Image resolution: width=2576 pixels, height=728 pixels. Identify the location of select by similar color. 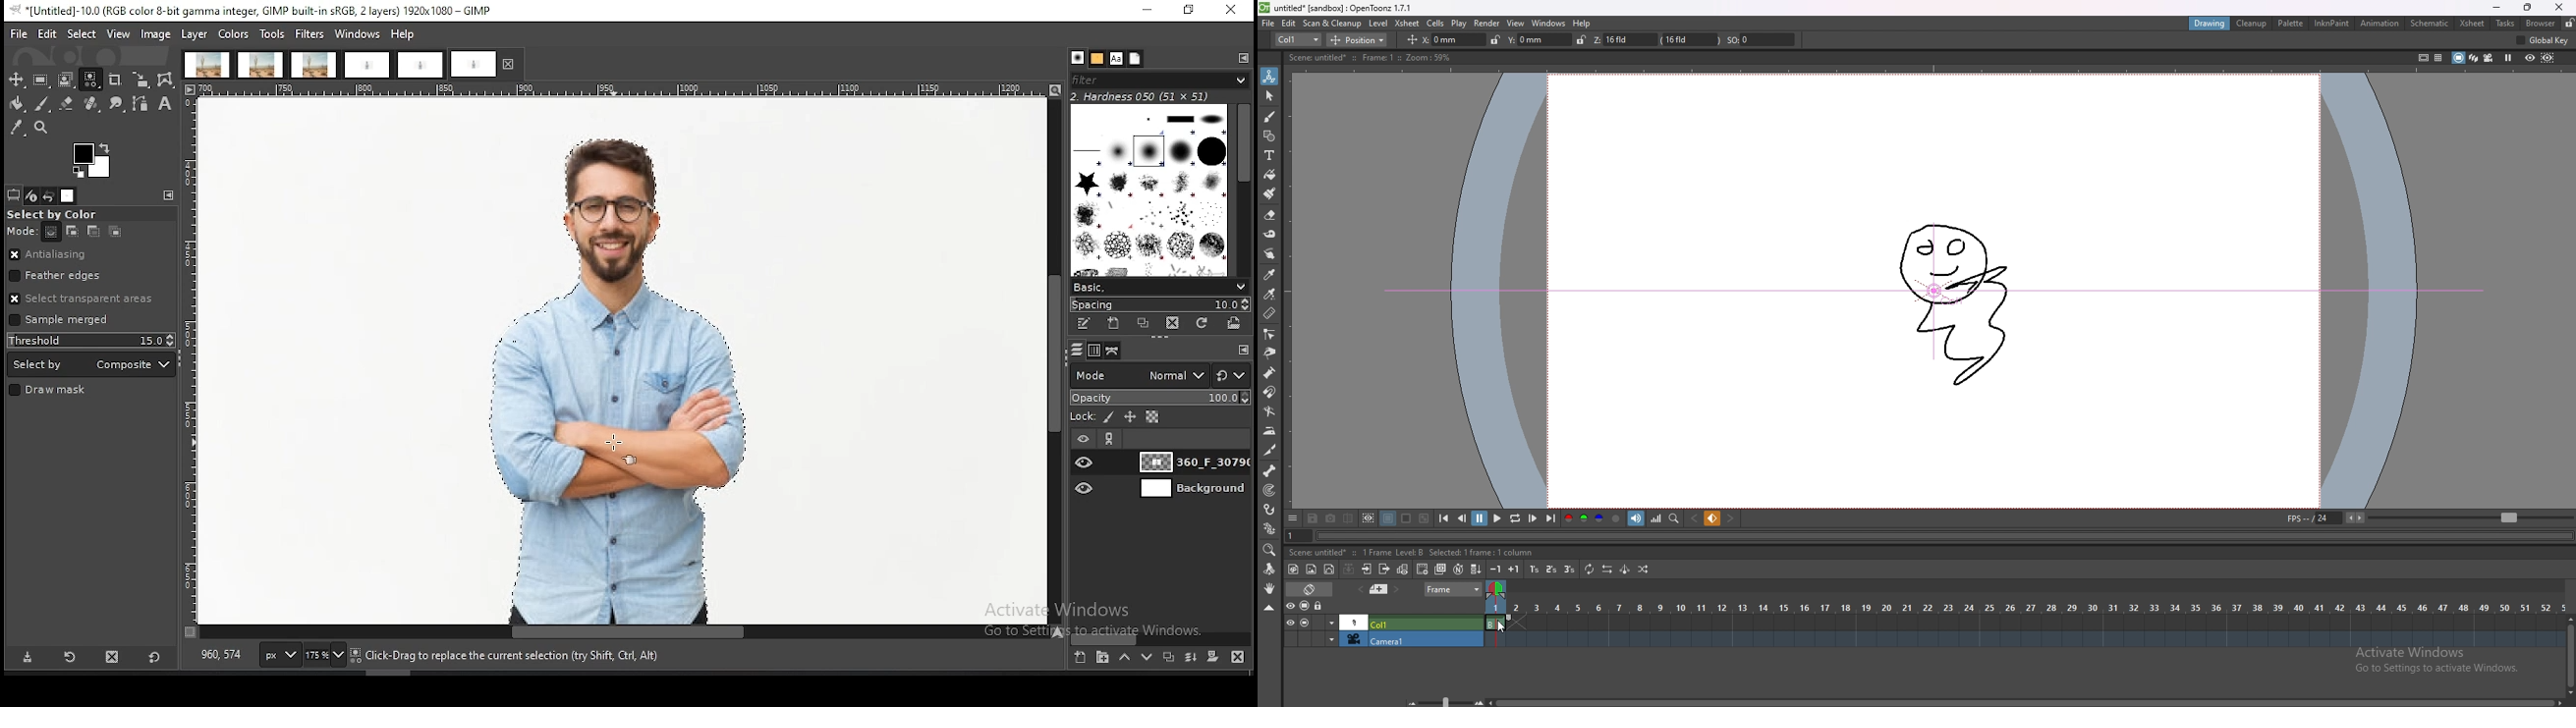
(90, 80).